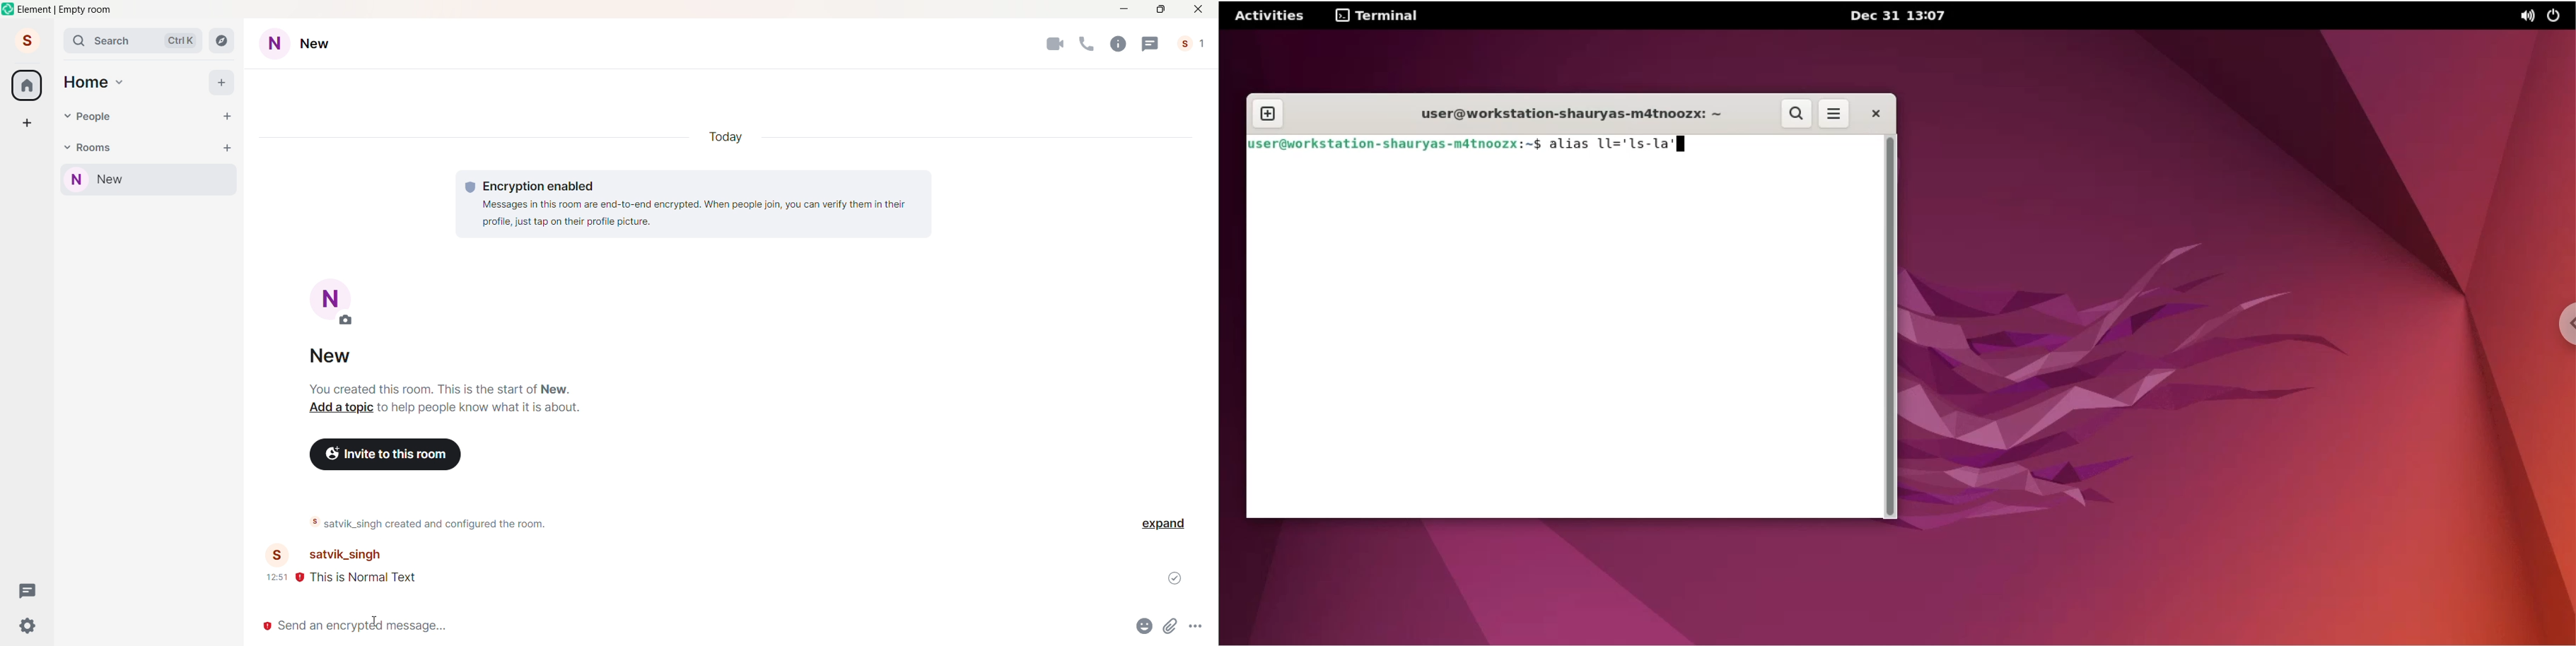 Image resolution: width=2576 pixels, height=672 pixels. I want to click on send an encrypted message..., so click(696, 625).